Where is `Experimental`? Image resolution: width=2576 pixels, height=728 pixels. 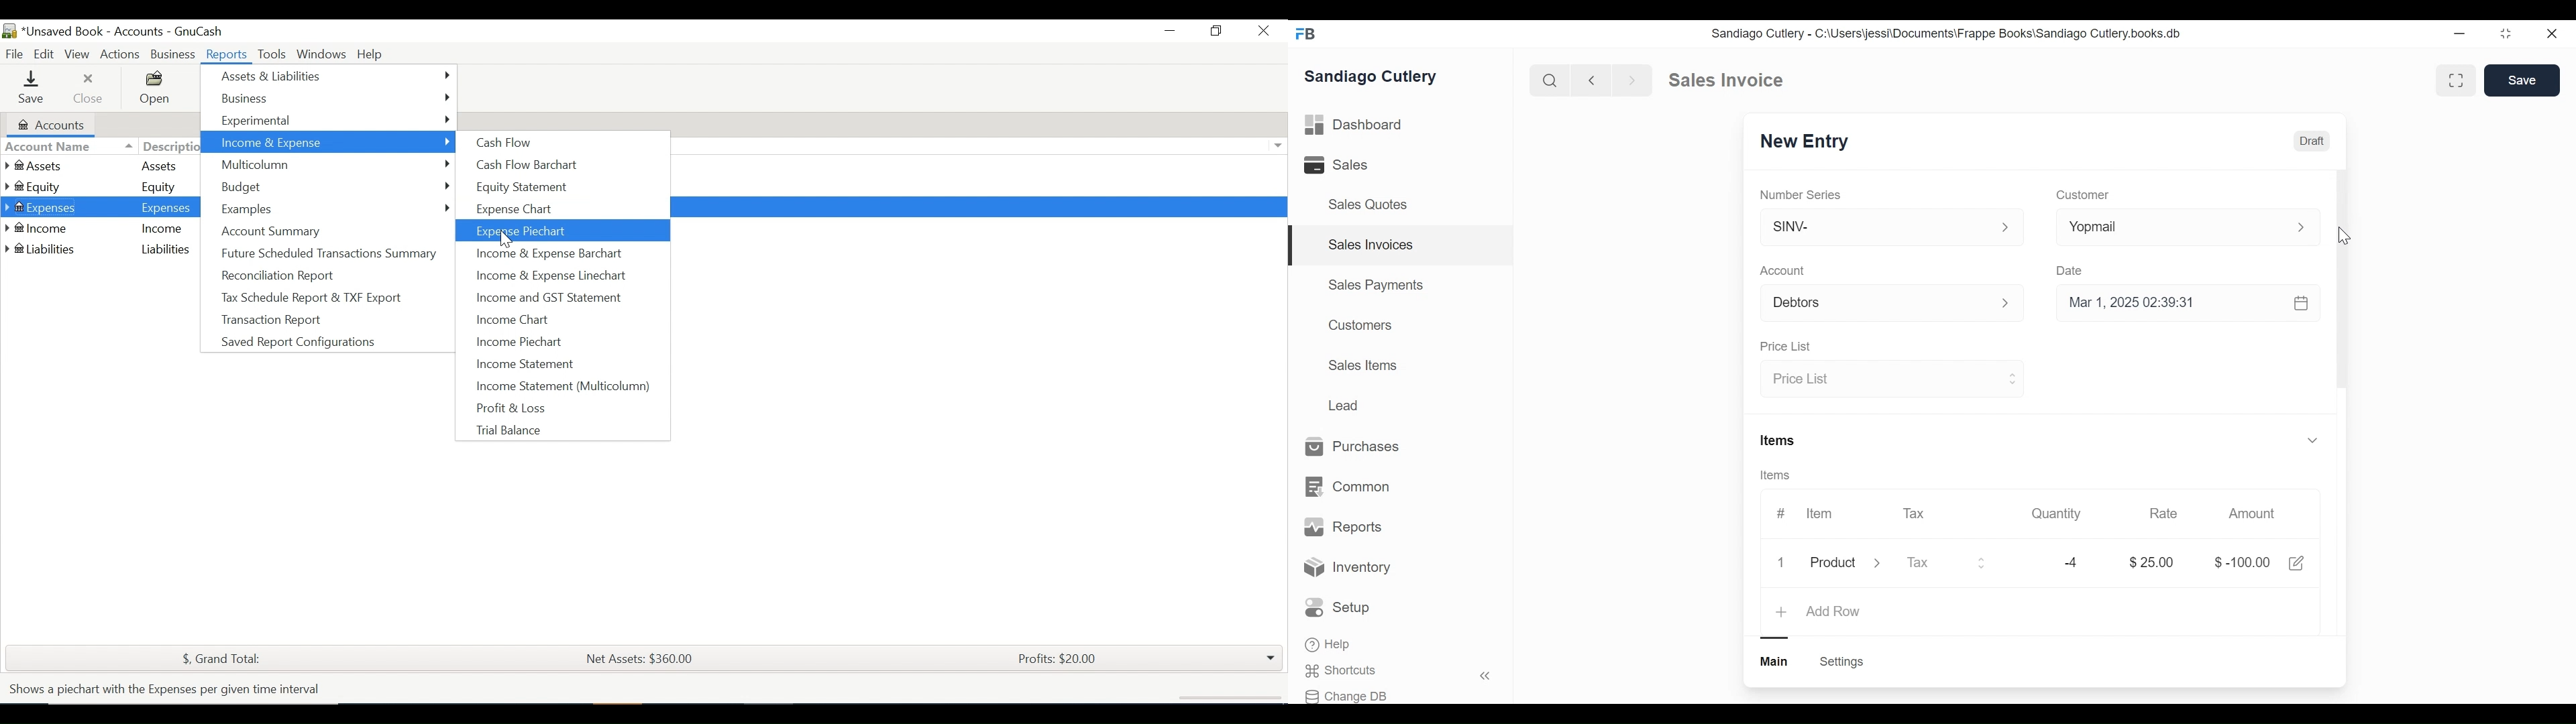
Experimental is located at coordinates (329, 119).